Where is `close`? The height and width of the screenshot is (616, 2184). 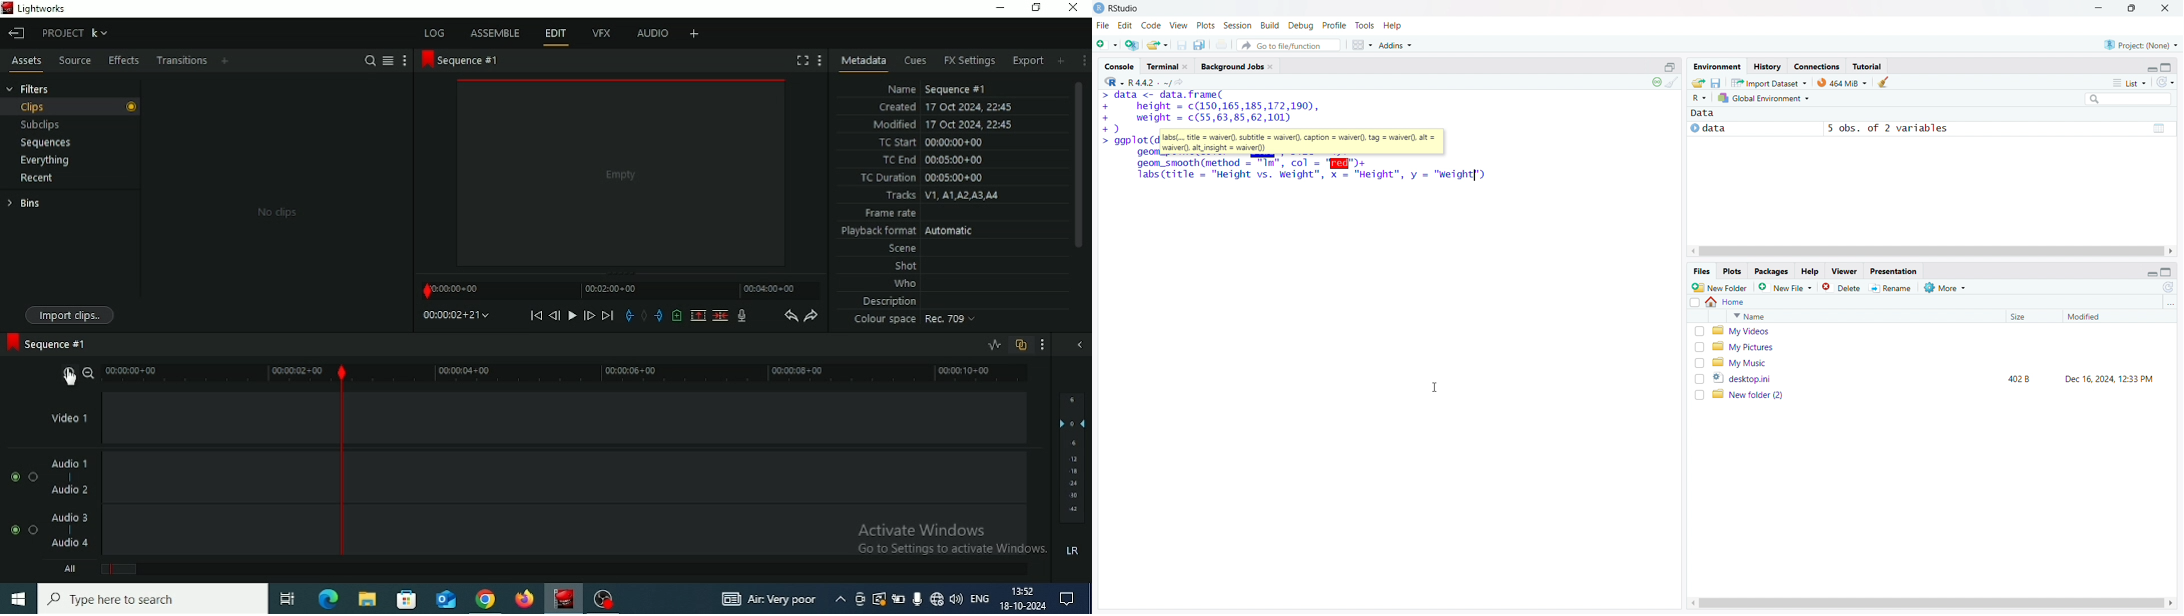 close is located at coordinates (1185, 67).